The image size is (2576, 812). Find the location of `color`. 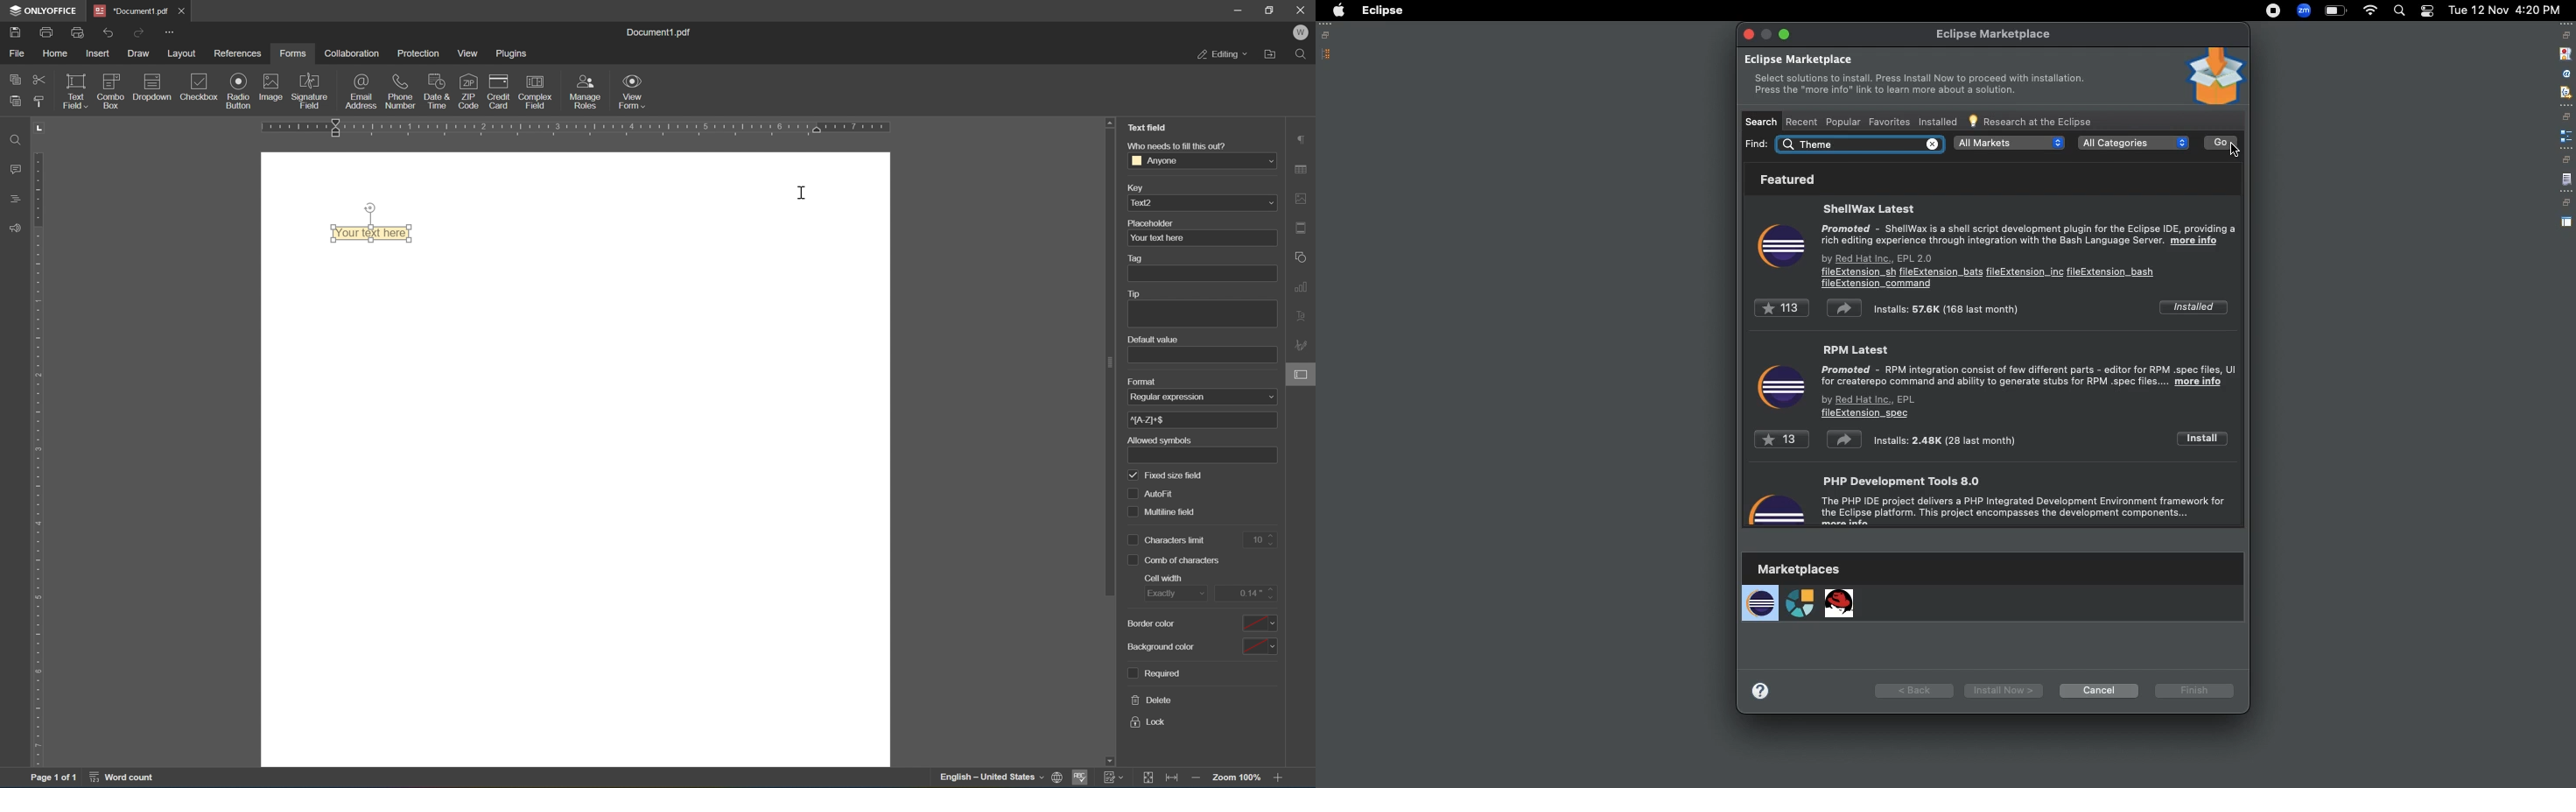

color is located at coordinates (1262, 624).